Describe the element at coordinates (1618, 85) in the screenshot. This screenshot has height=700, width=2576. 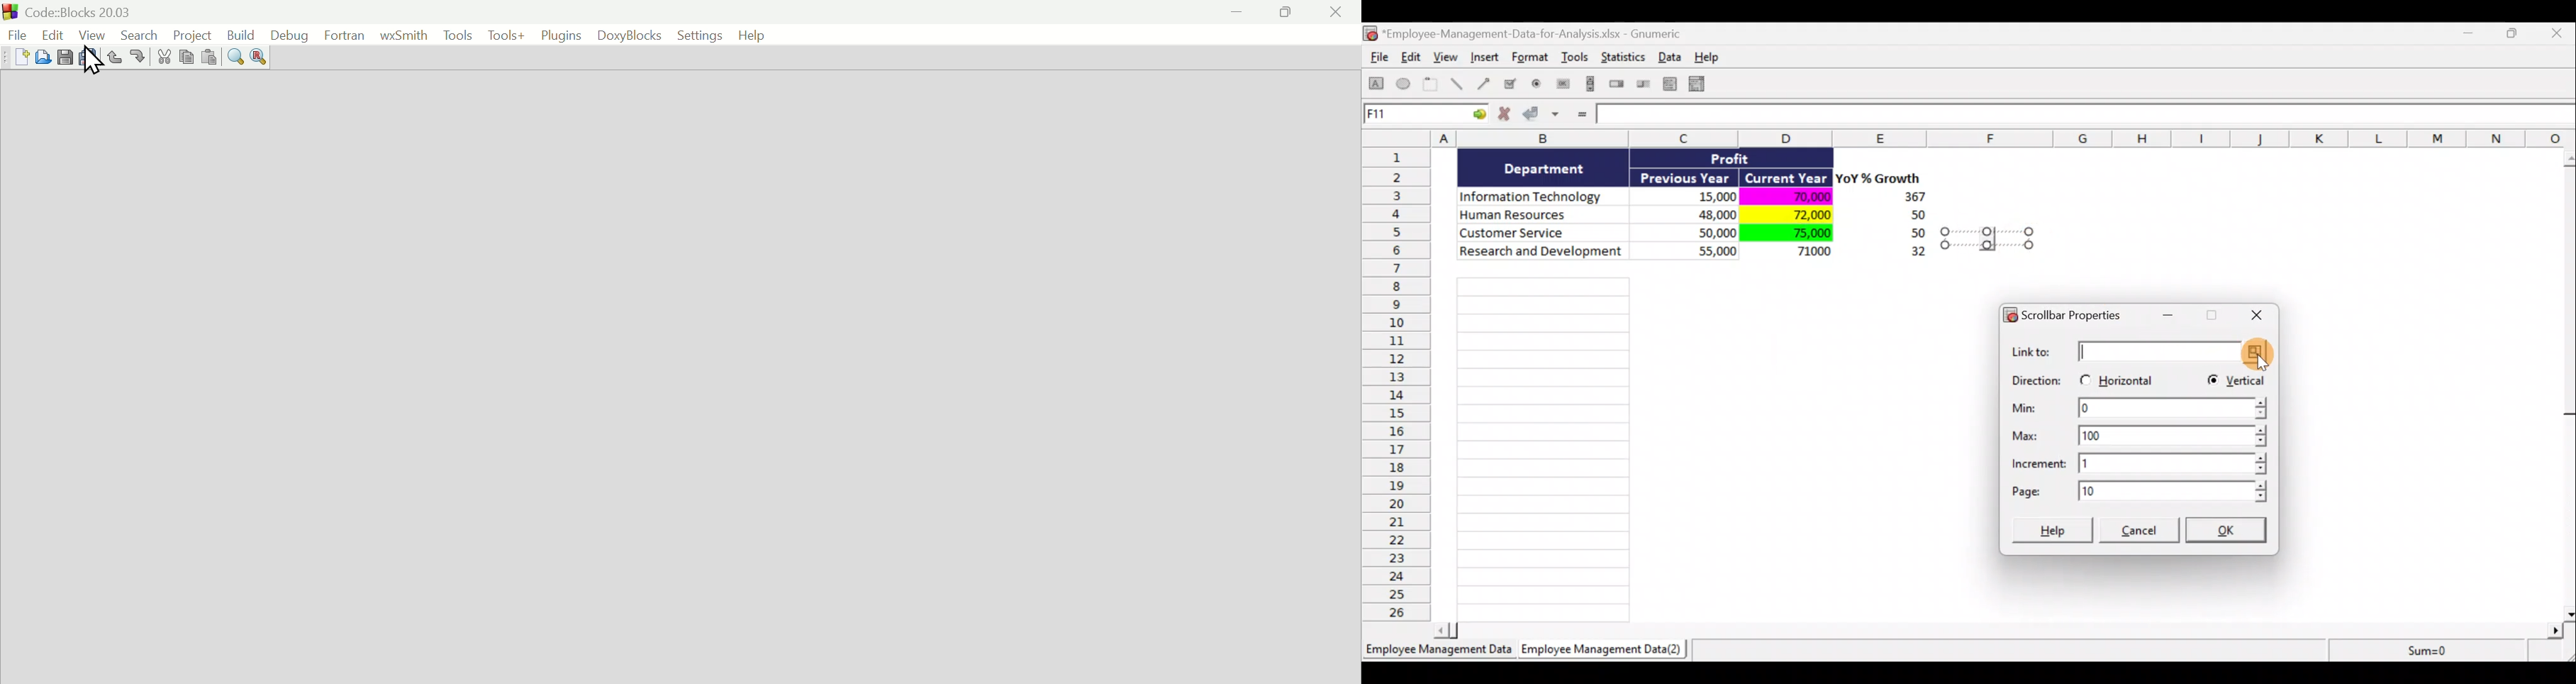
I see `Create a spin button` at that location.